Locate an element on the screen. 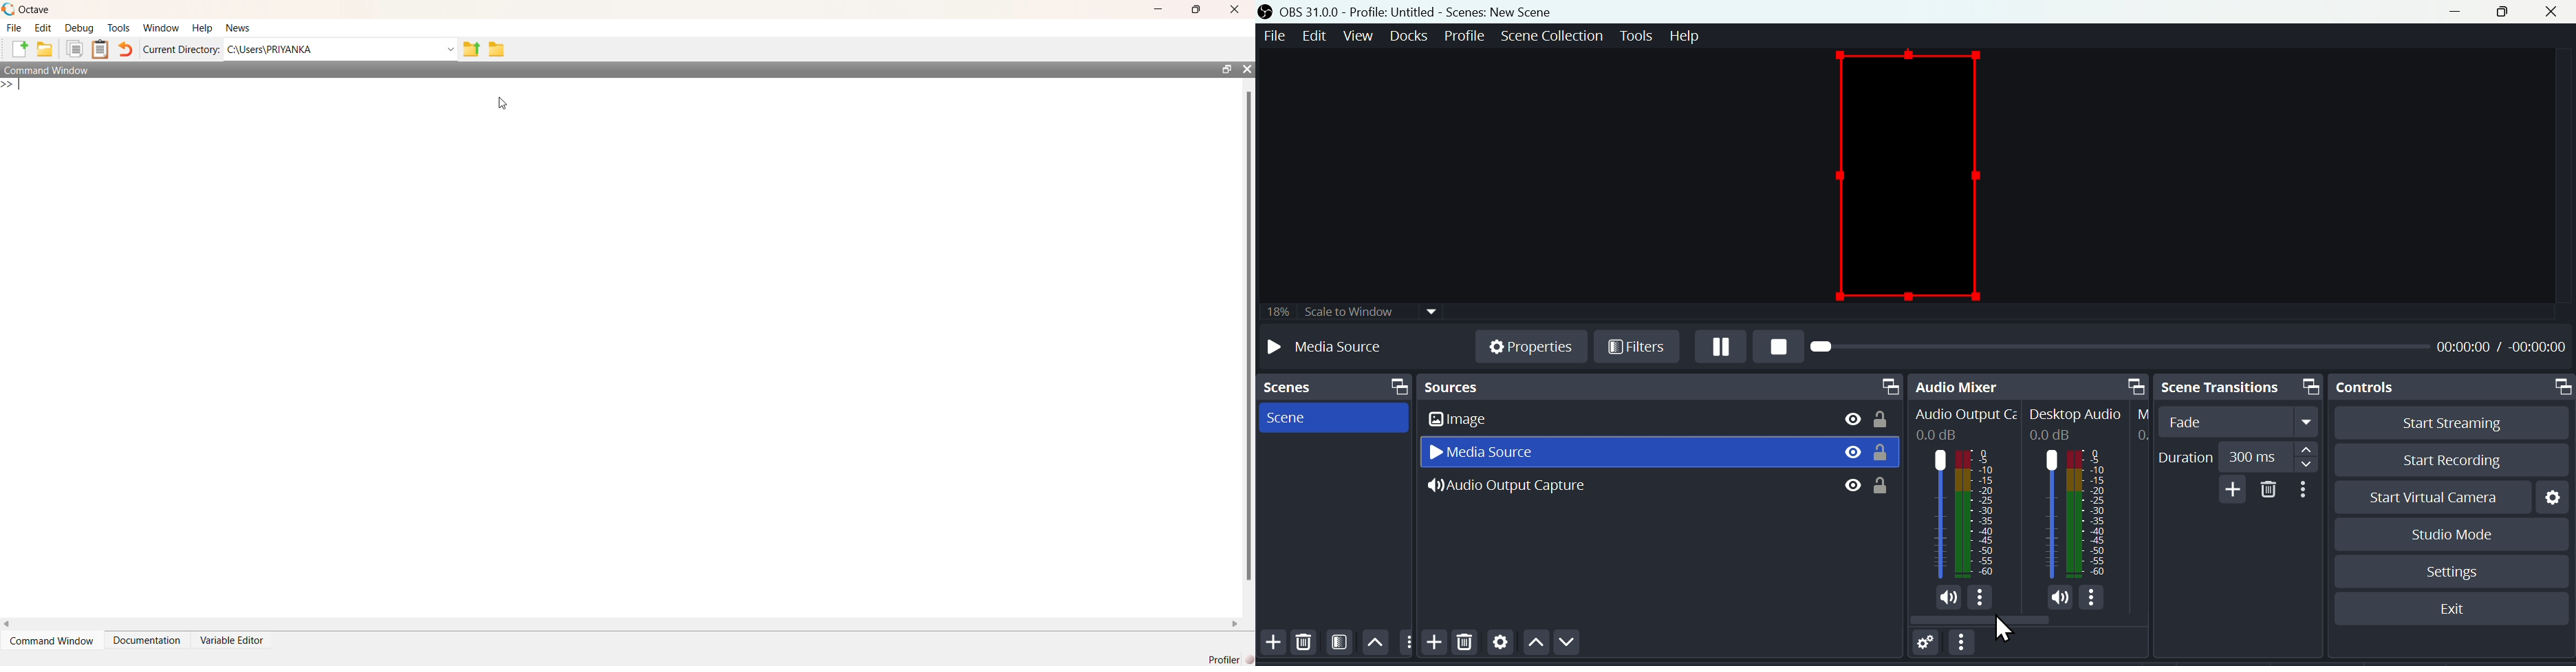  start virtual camera is located at coordinates (2425, 497).